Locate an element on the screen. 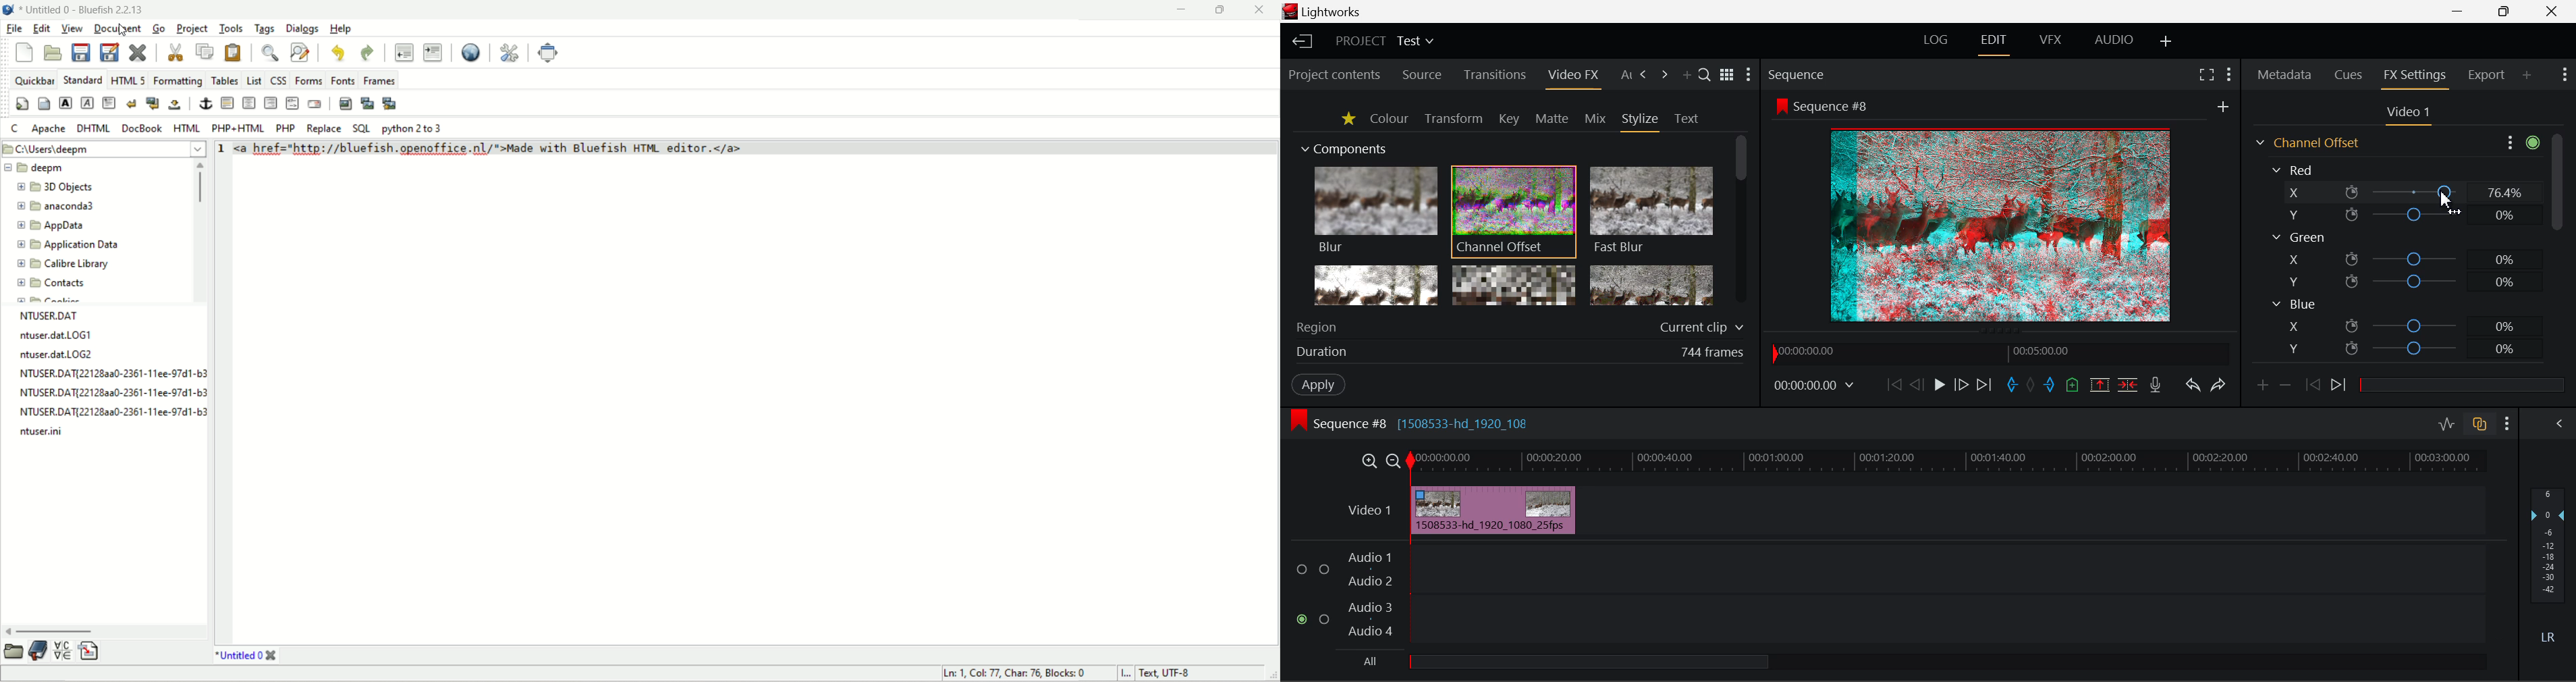  Window Title is located at coordinates (1332, 12).